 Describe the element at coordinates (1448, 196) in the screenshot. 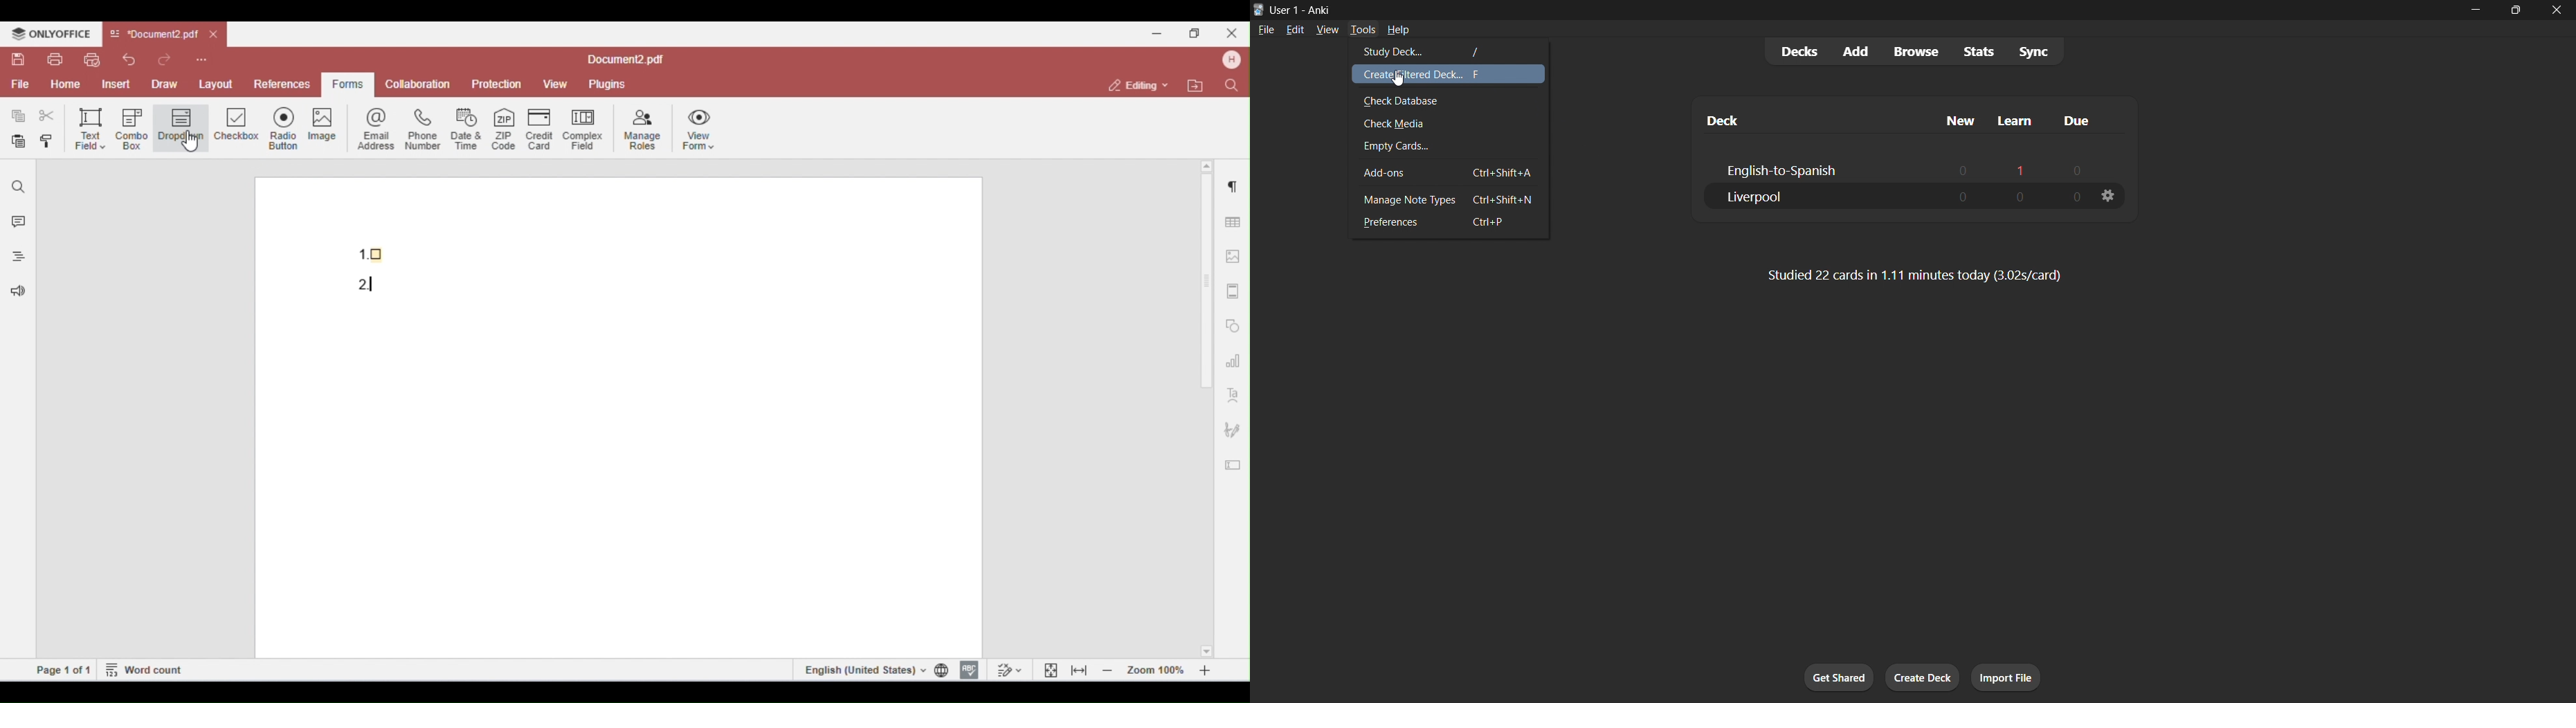

I see `manage note types` at that location.